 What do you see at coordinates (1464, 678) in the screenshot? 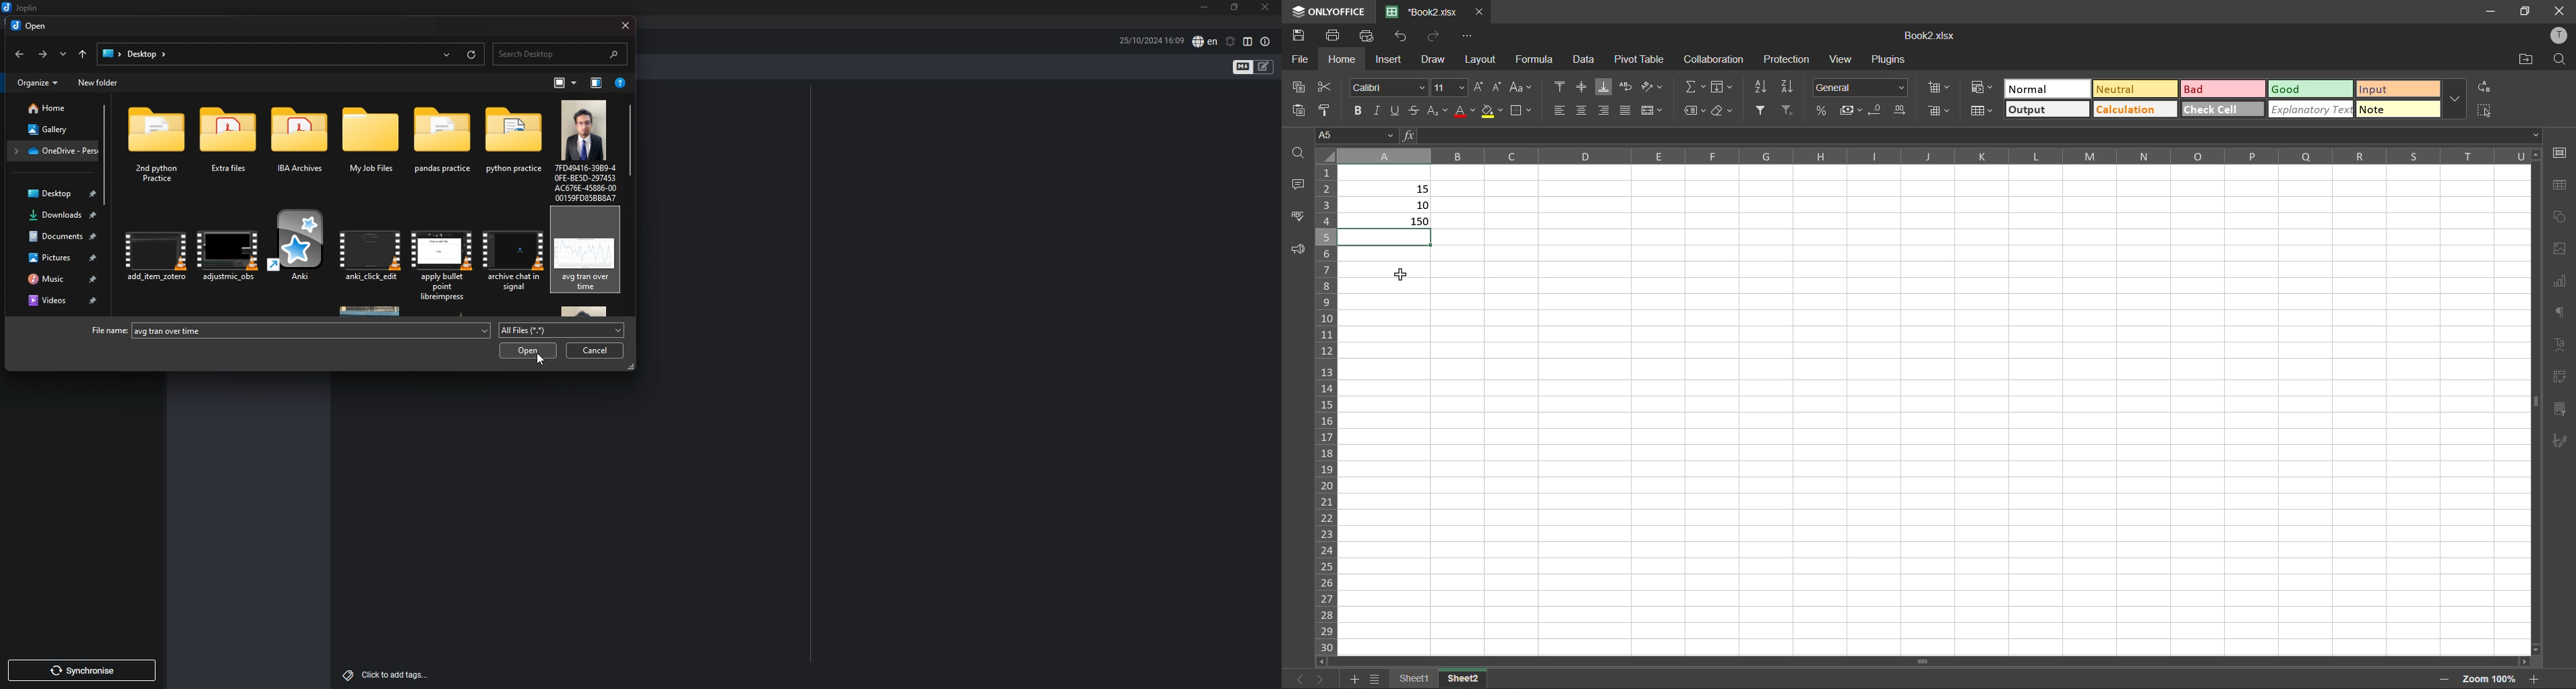
I see `sheet 2` at bounding box center [1464, 678].